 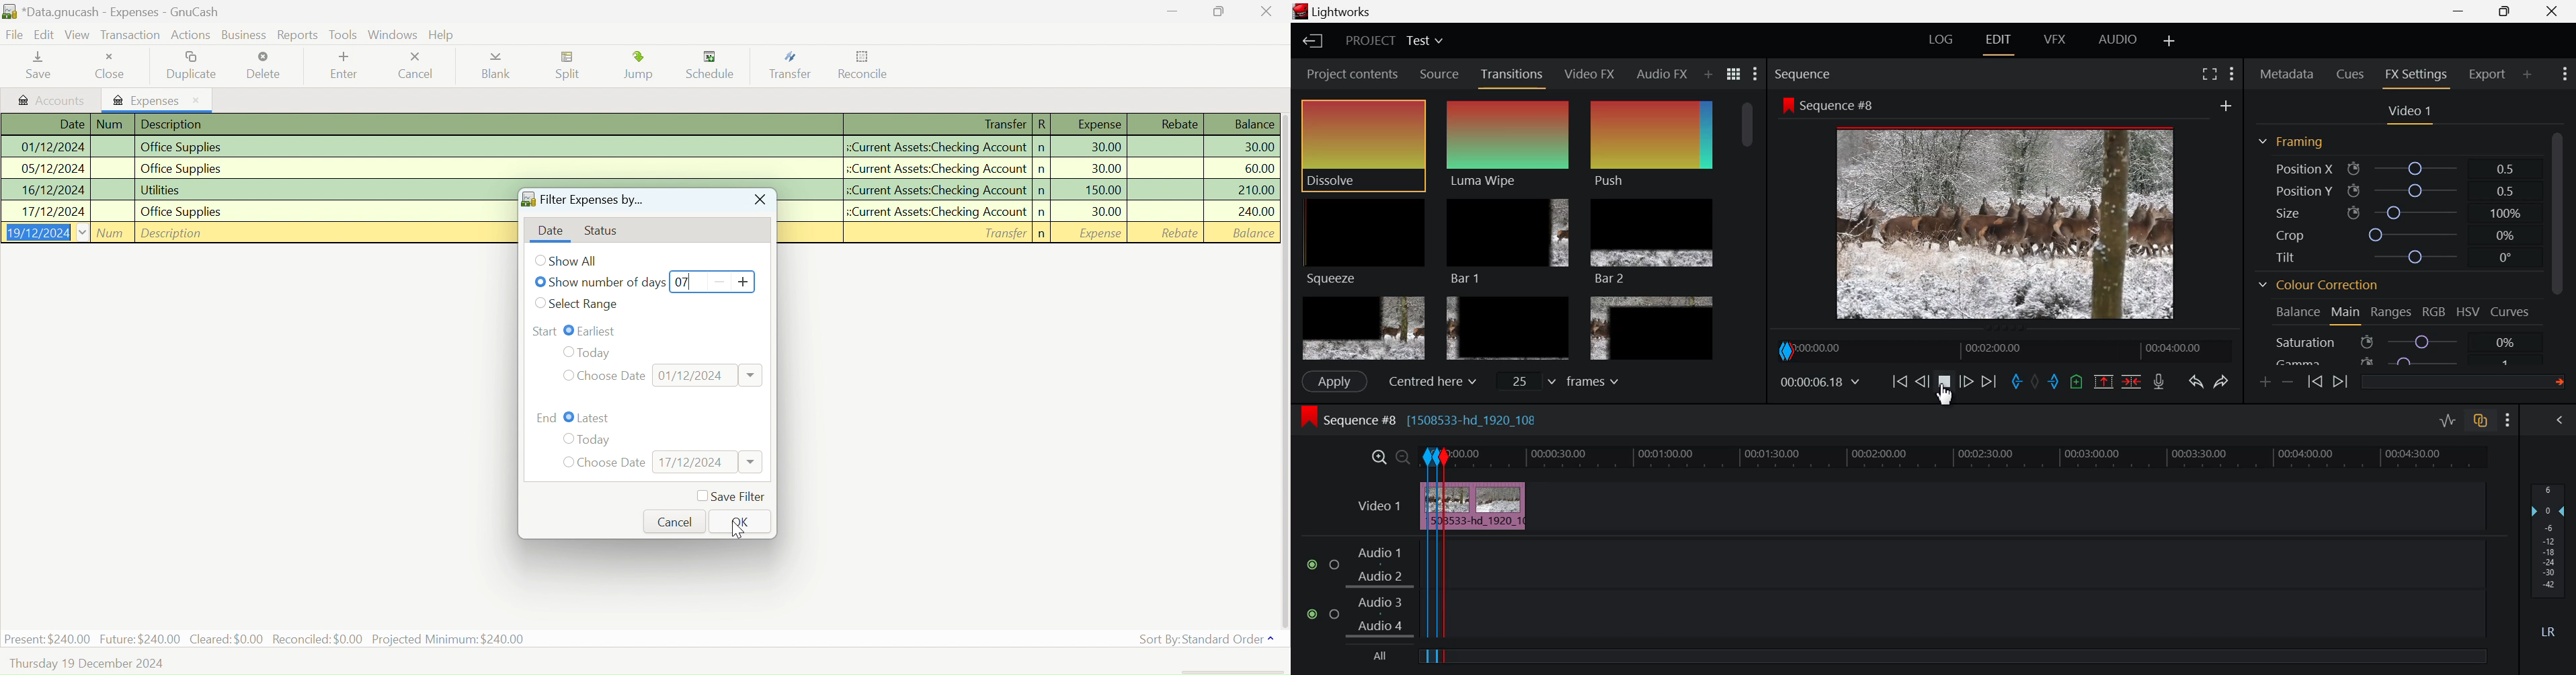 I want to click on Delete, so click(x=264, y=66).